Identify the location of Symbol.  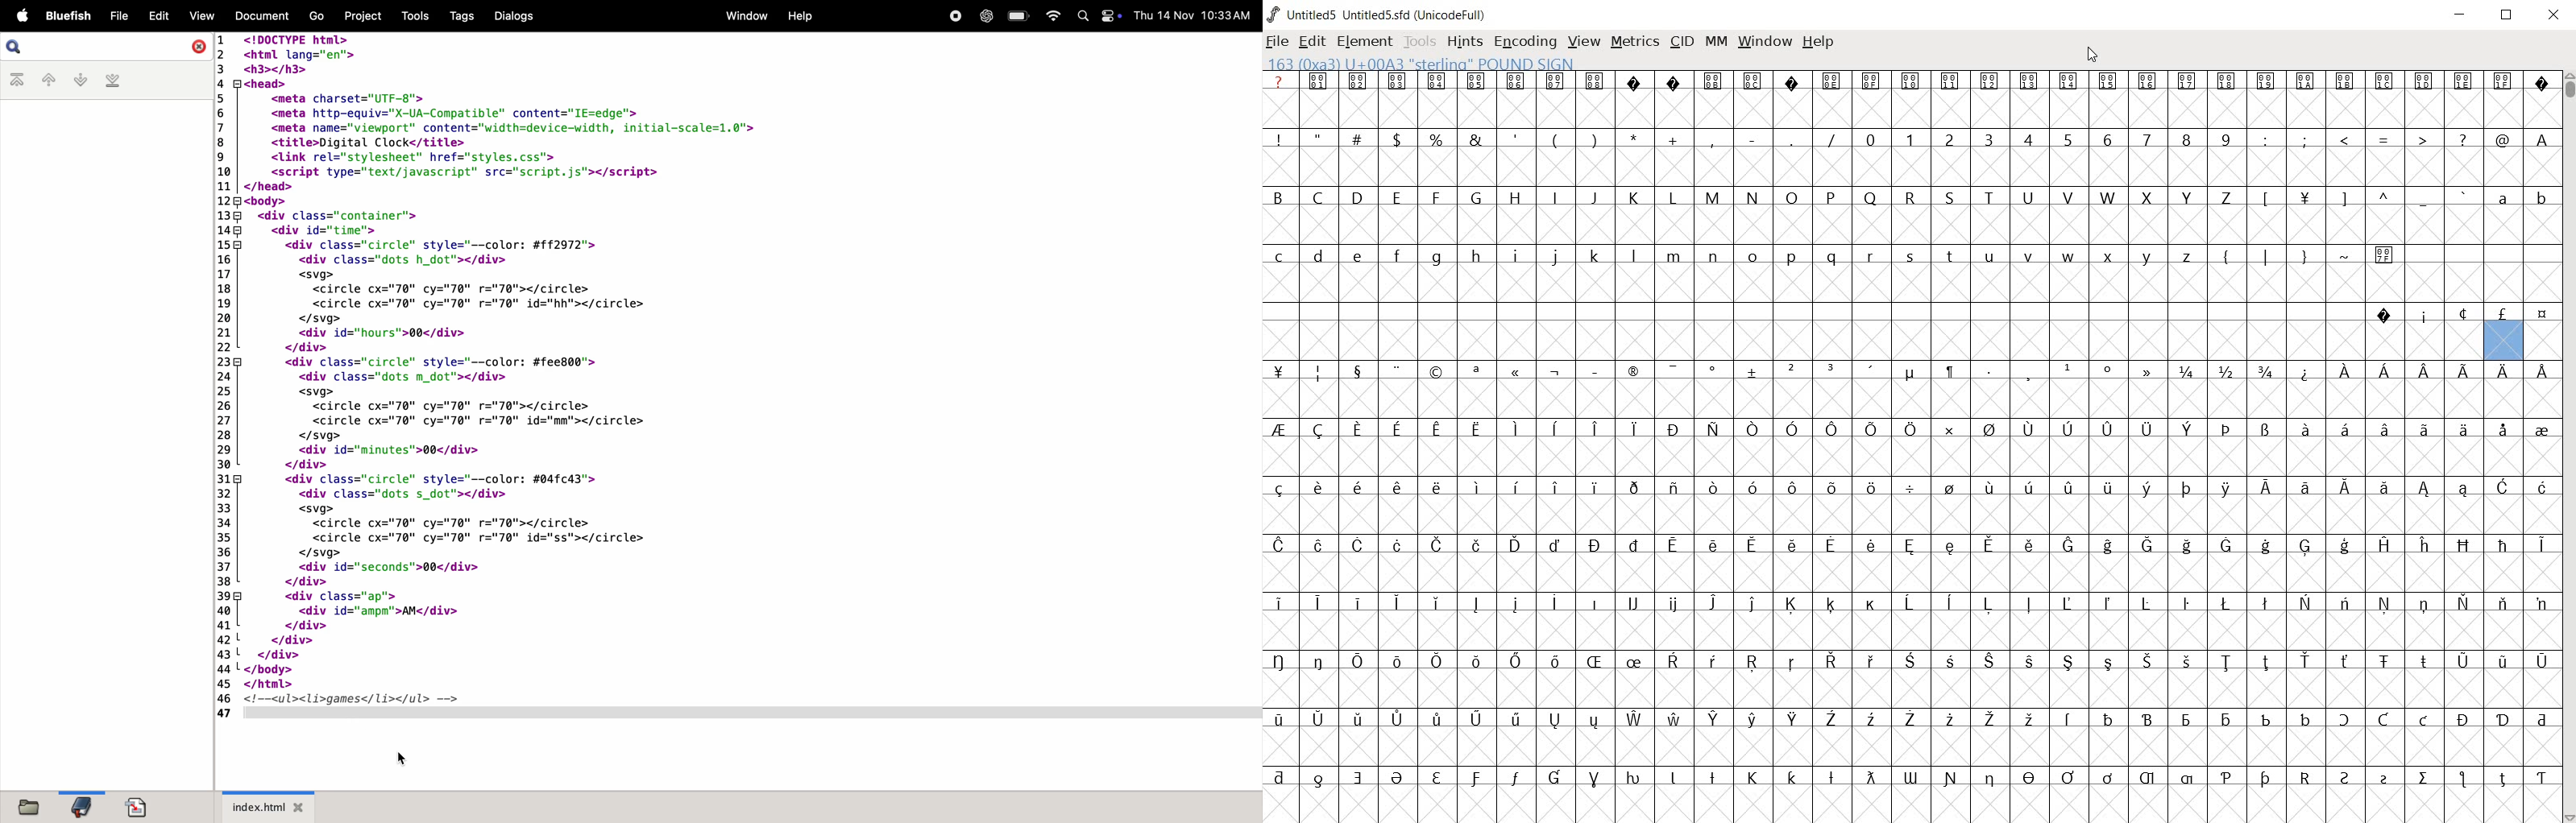
(1990, 720).